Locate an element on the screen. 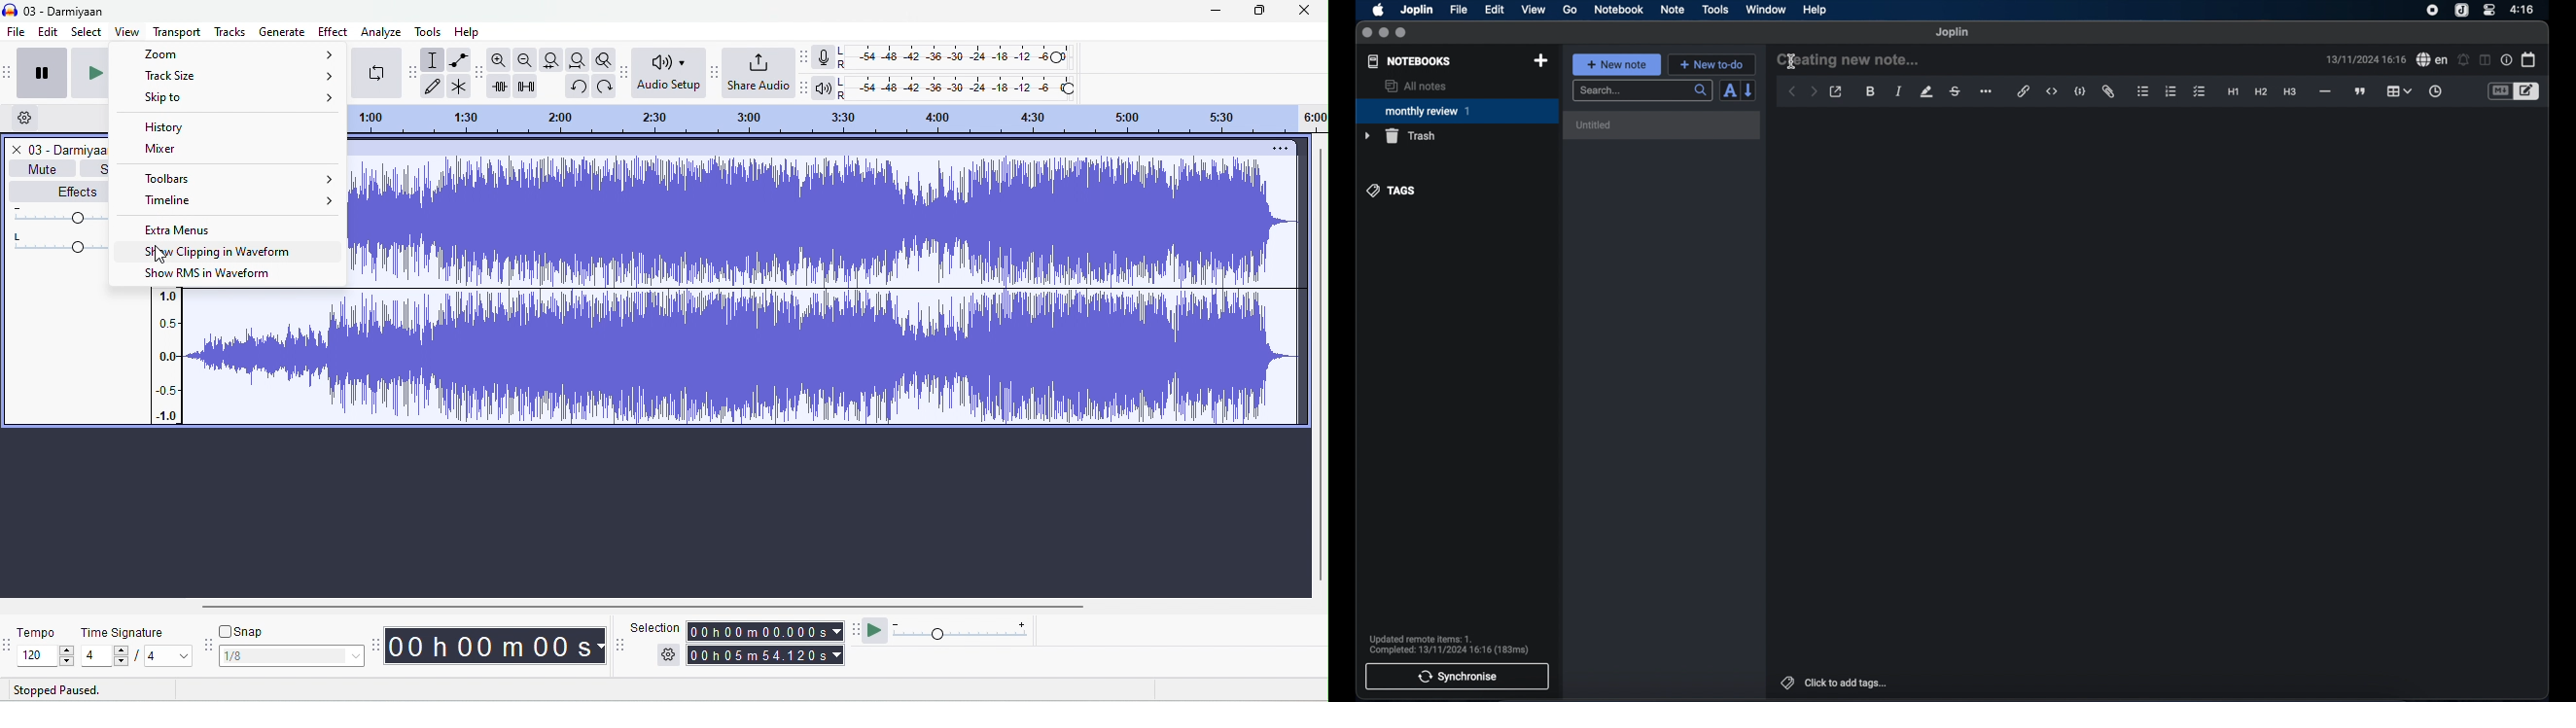 This screenshot has width=2576, height=728. zoom is located at coordinates (235, 53).